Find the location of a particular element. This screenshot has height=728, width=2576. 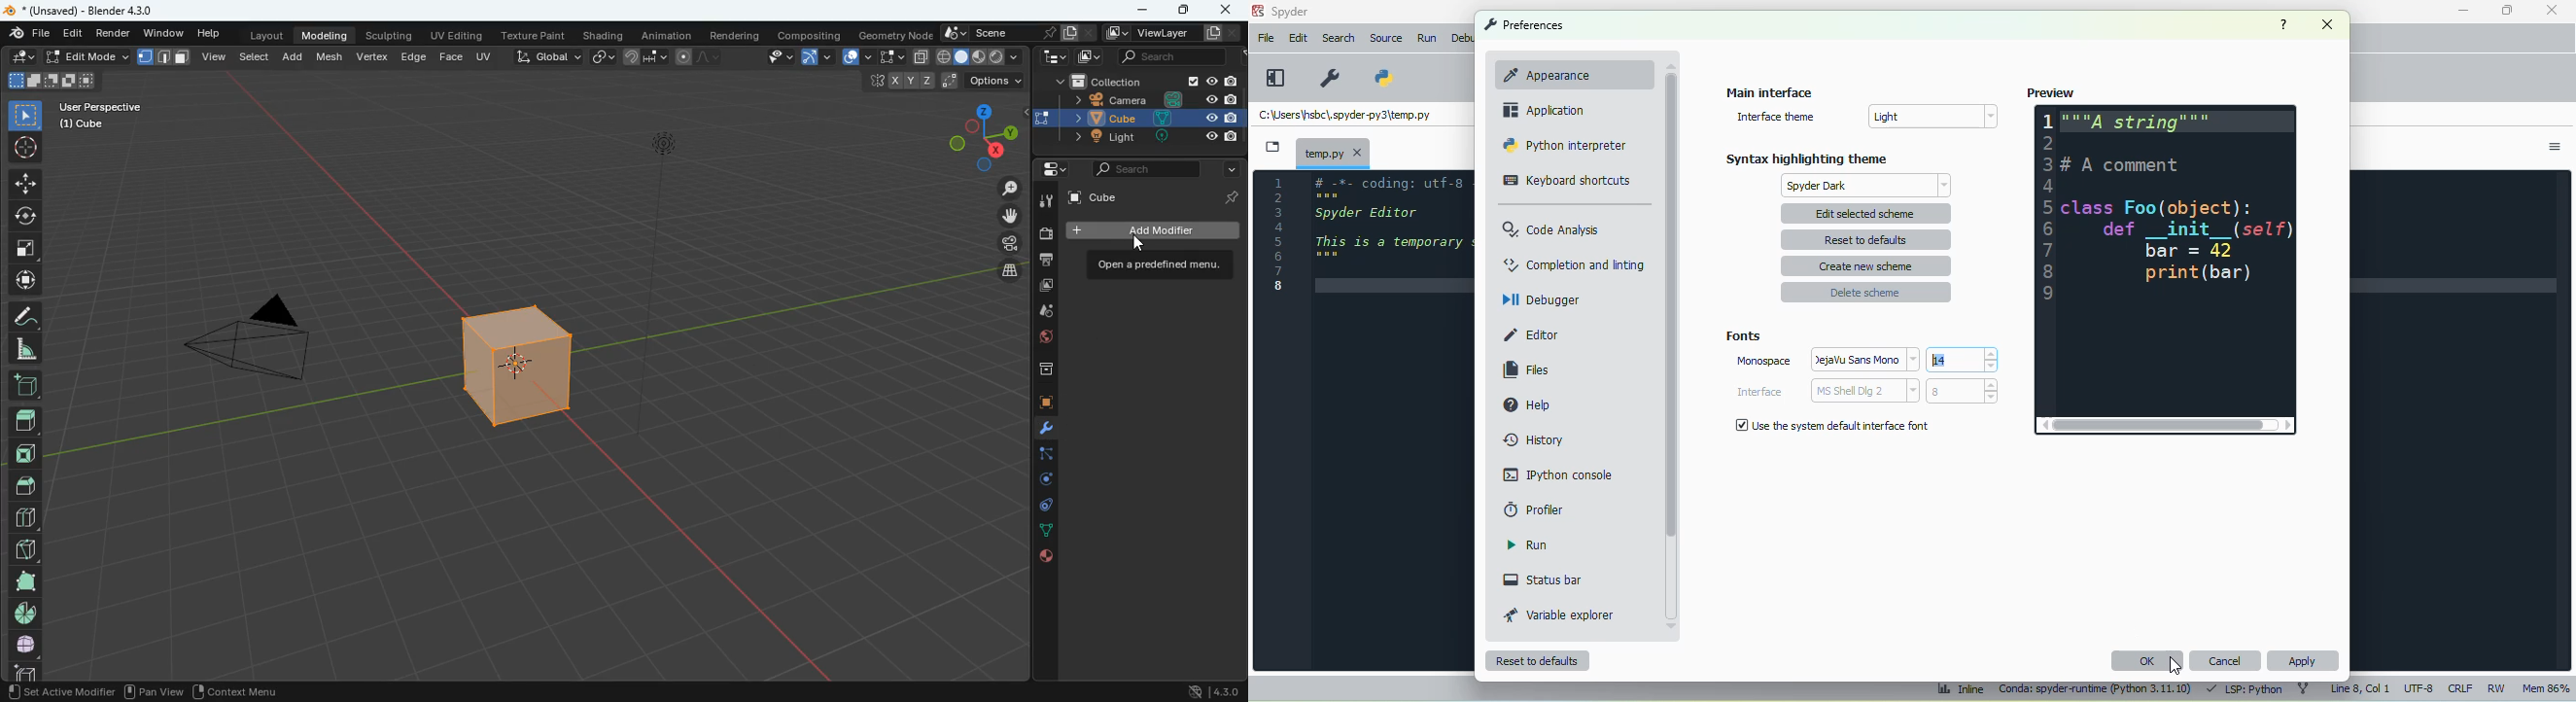

horizontal scroll bar is located at coordinates (2159, 425).